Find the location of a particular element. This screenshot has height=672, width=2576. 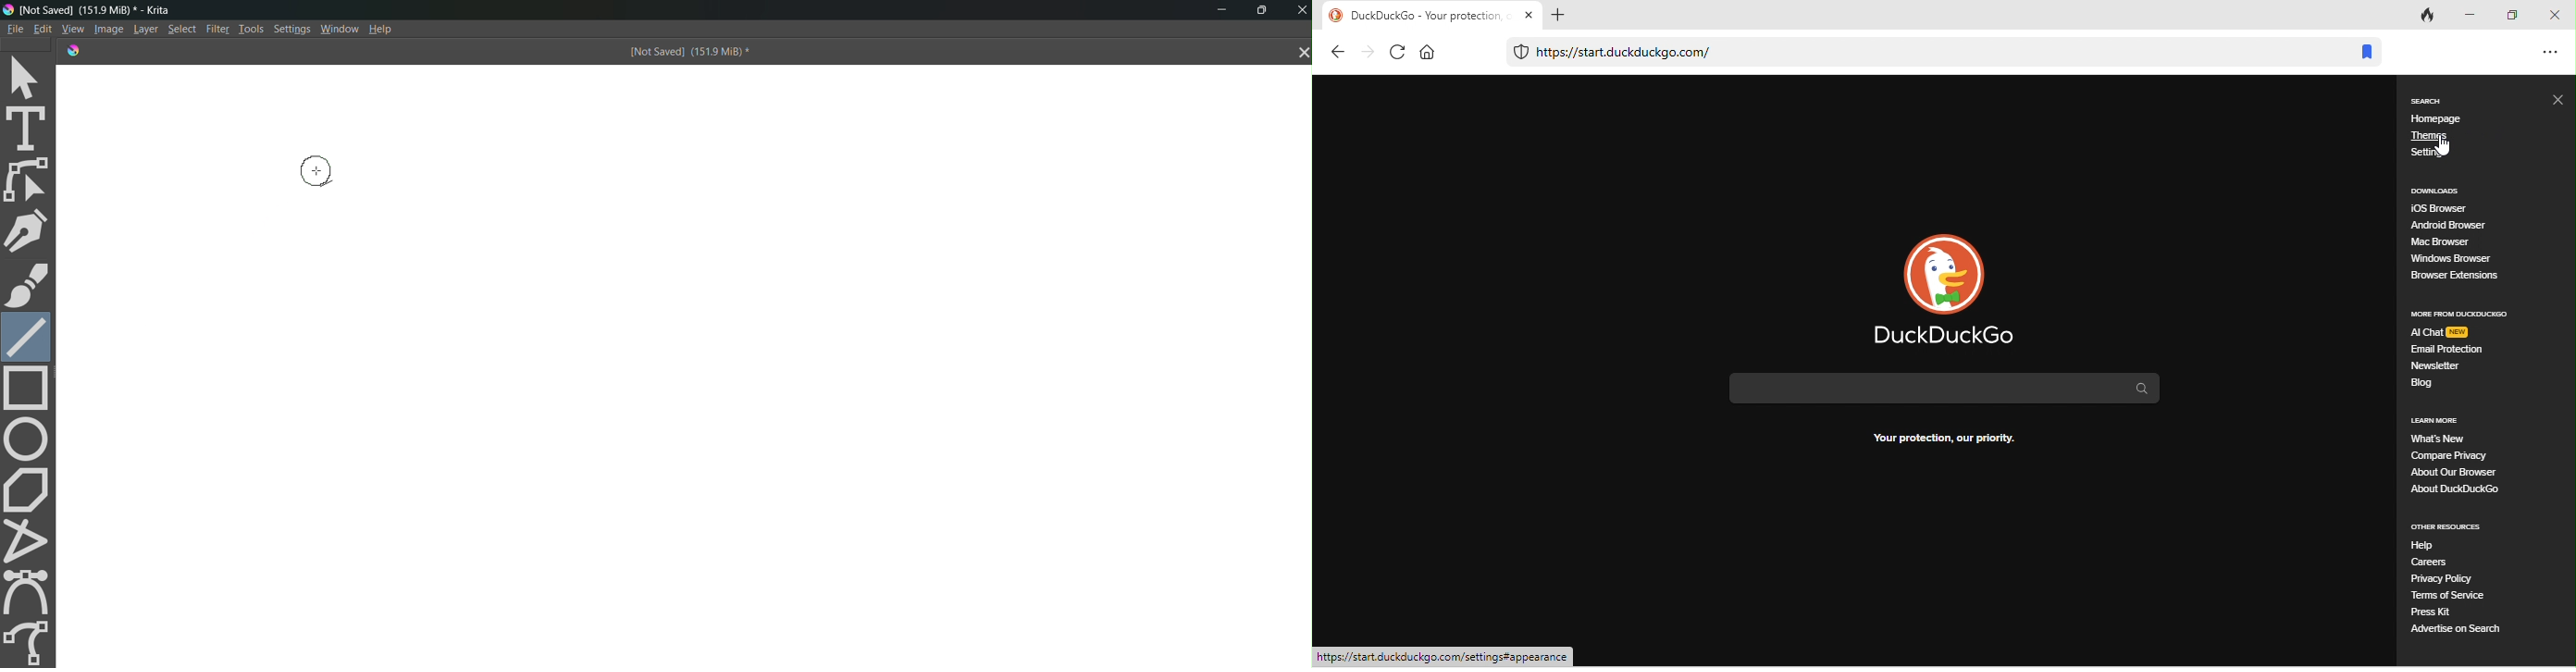

careers is located at coordinates (2435, 563).